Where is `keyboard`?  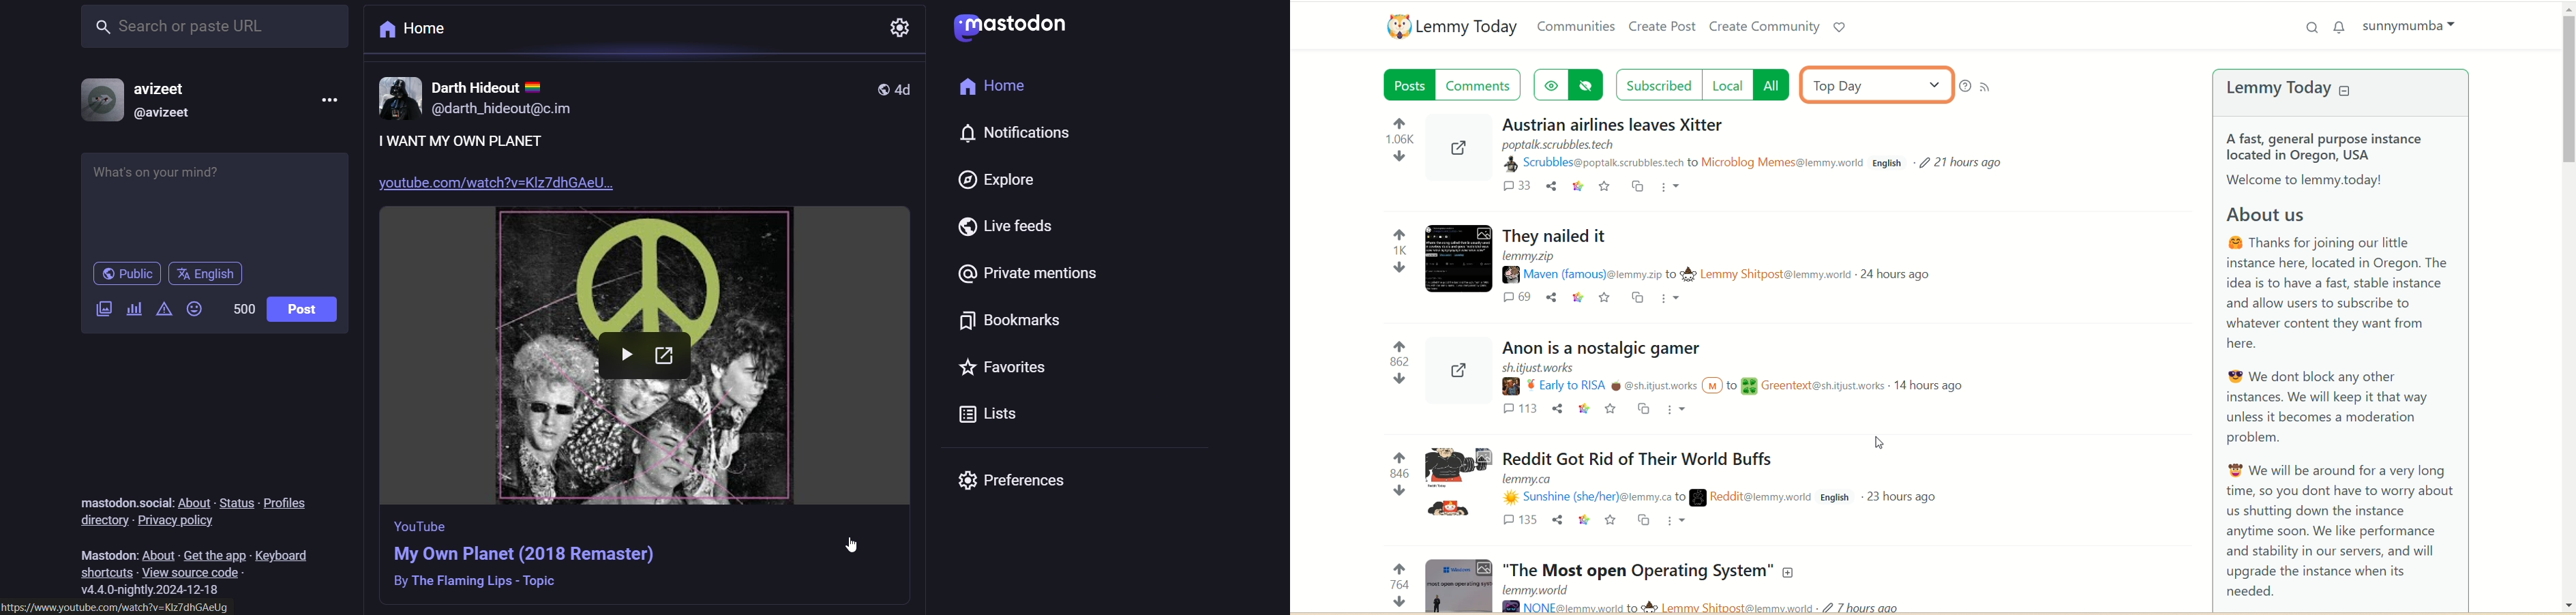
keyboard is located at coordinates (286, 554).